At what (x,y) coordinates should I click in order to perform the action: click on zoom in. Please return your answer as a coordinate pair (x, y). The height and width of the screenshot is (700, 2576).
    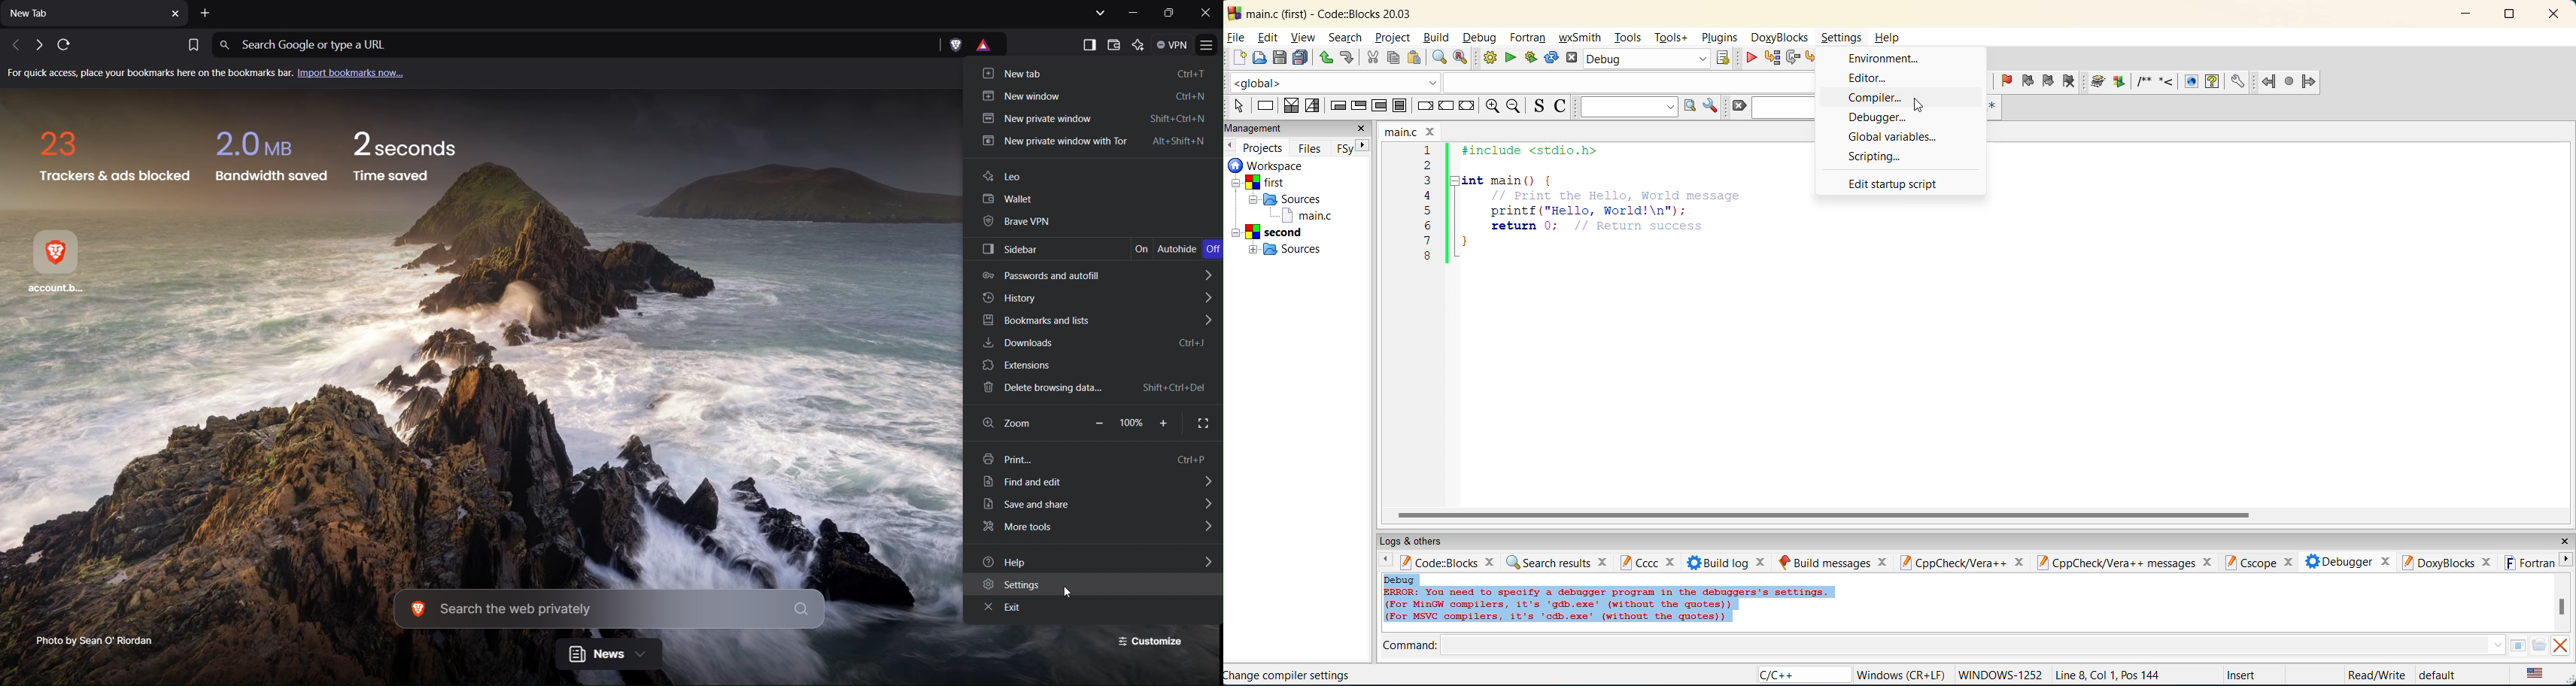
    Looking at the image, I should click on (1494, 107).